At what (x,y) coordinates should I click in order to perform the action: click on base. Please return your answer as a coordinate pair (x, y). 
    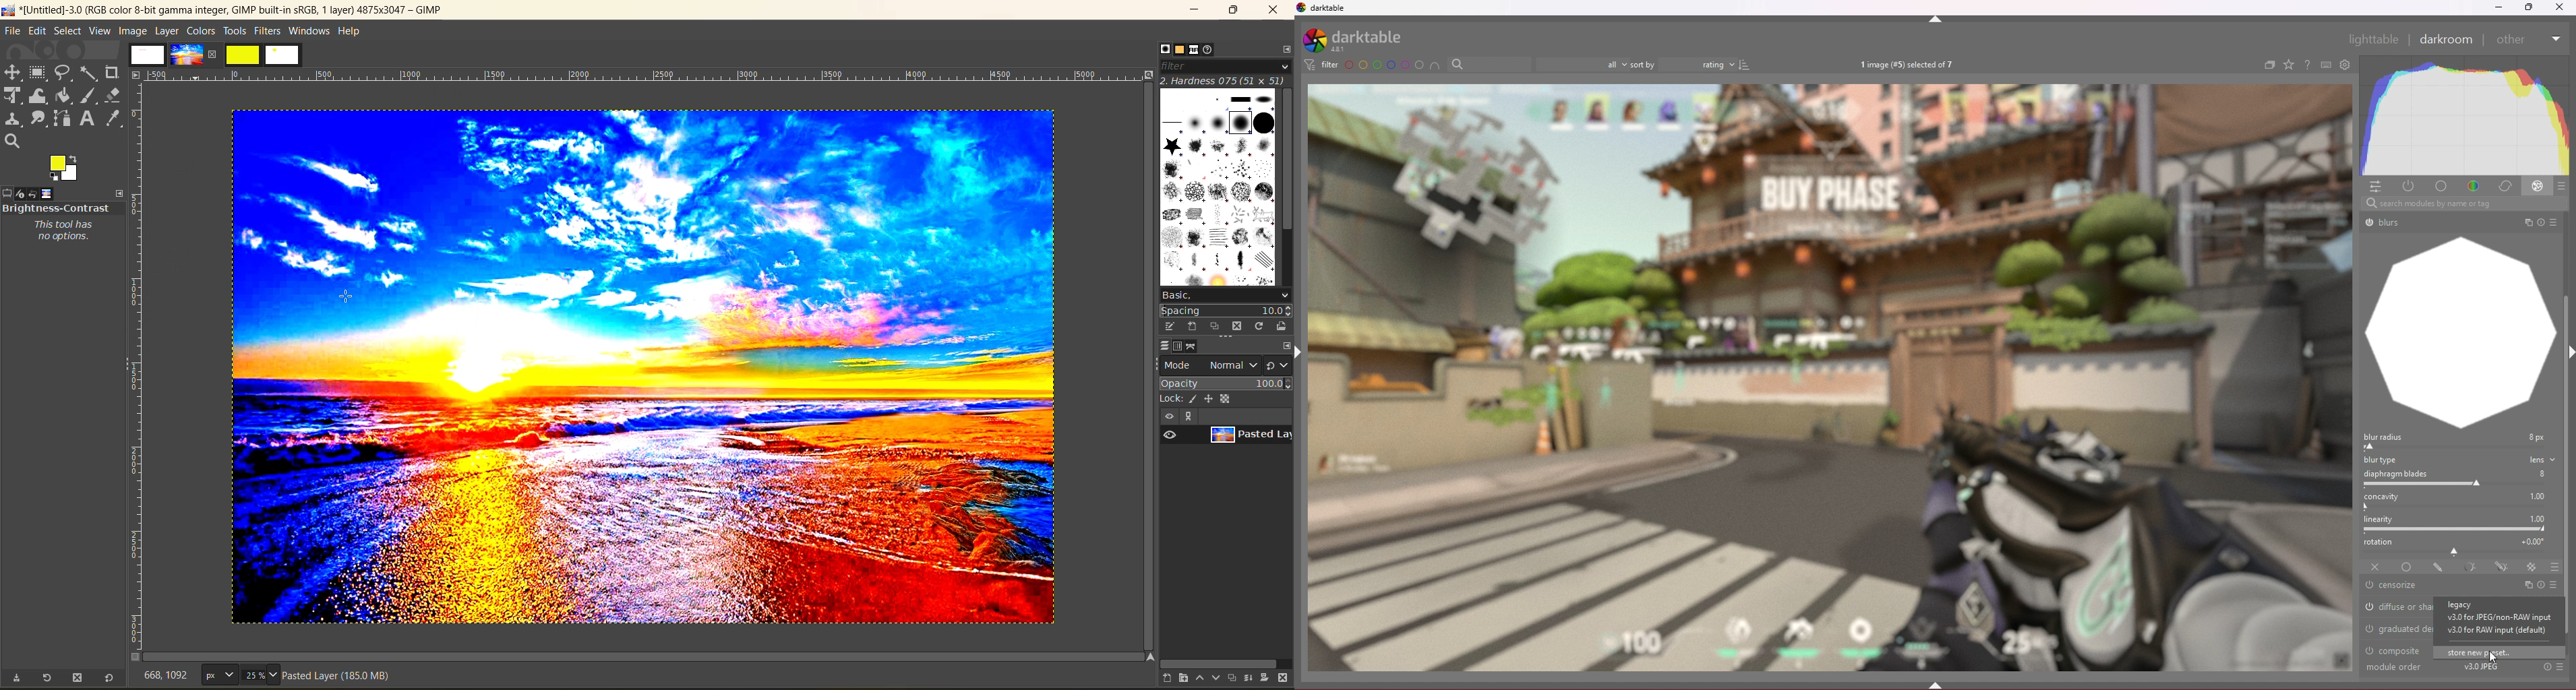
    Looking at the image, I should click on (2443, 186).